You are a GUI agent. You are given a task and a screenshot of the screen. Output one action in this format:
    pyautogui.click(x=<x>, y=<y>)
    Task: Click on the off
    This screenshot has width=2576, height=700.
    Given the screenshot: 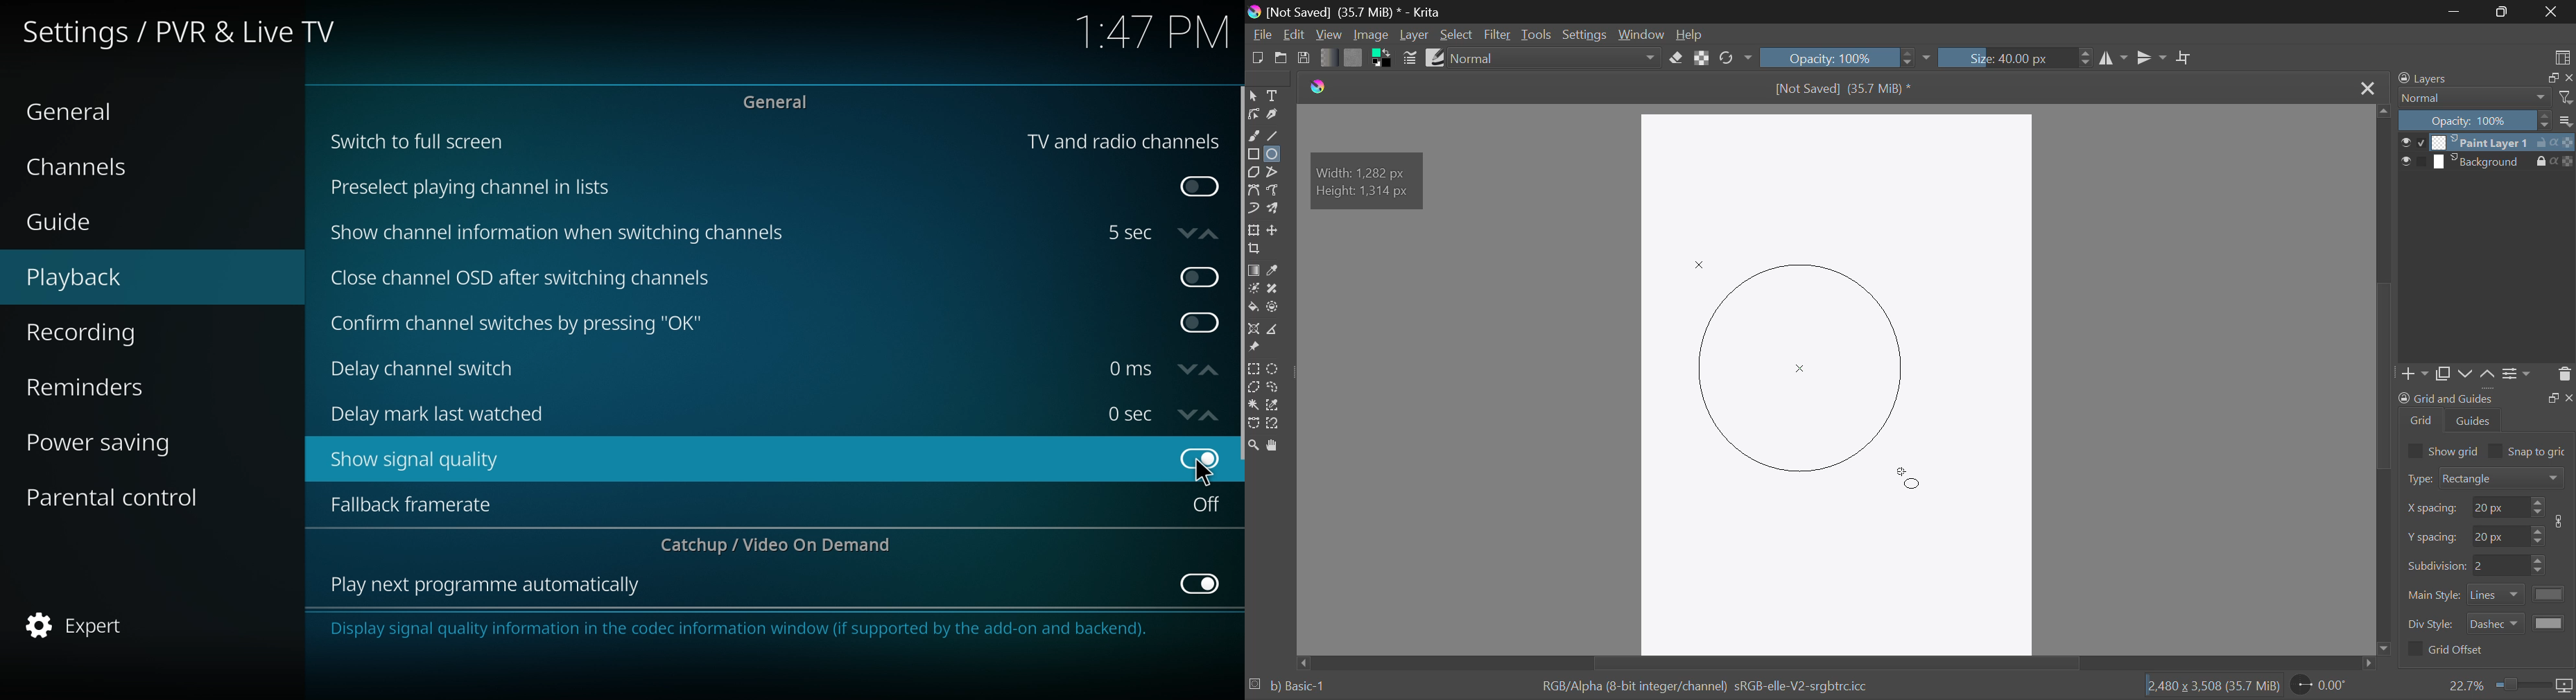 What is the action you would take?
    pyautogui.click(x=1202, y=323)
    